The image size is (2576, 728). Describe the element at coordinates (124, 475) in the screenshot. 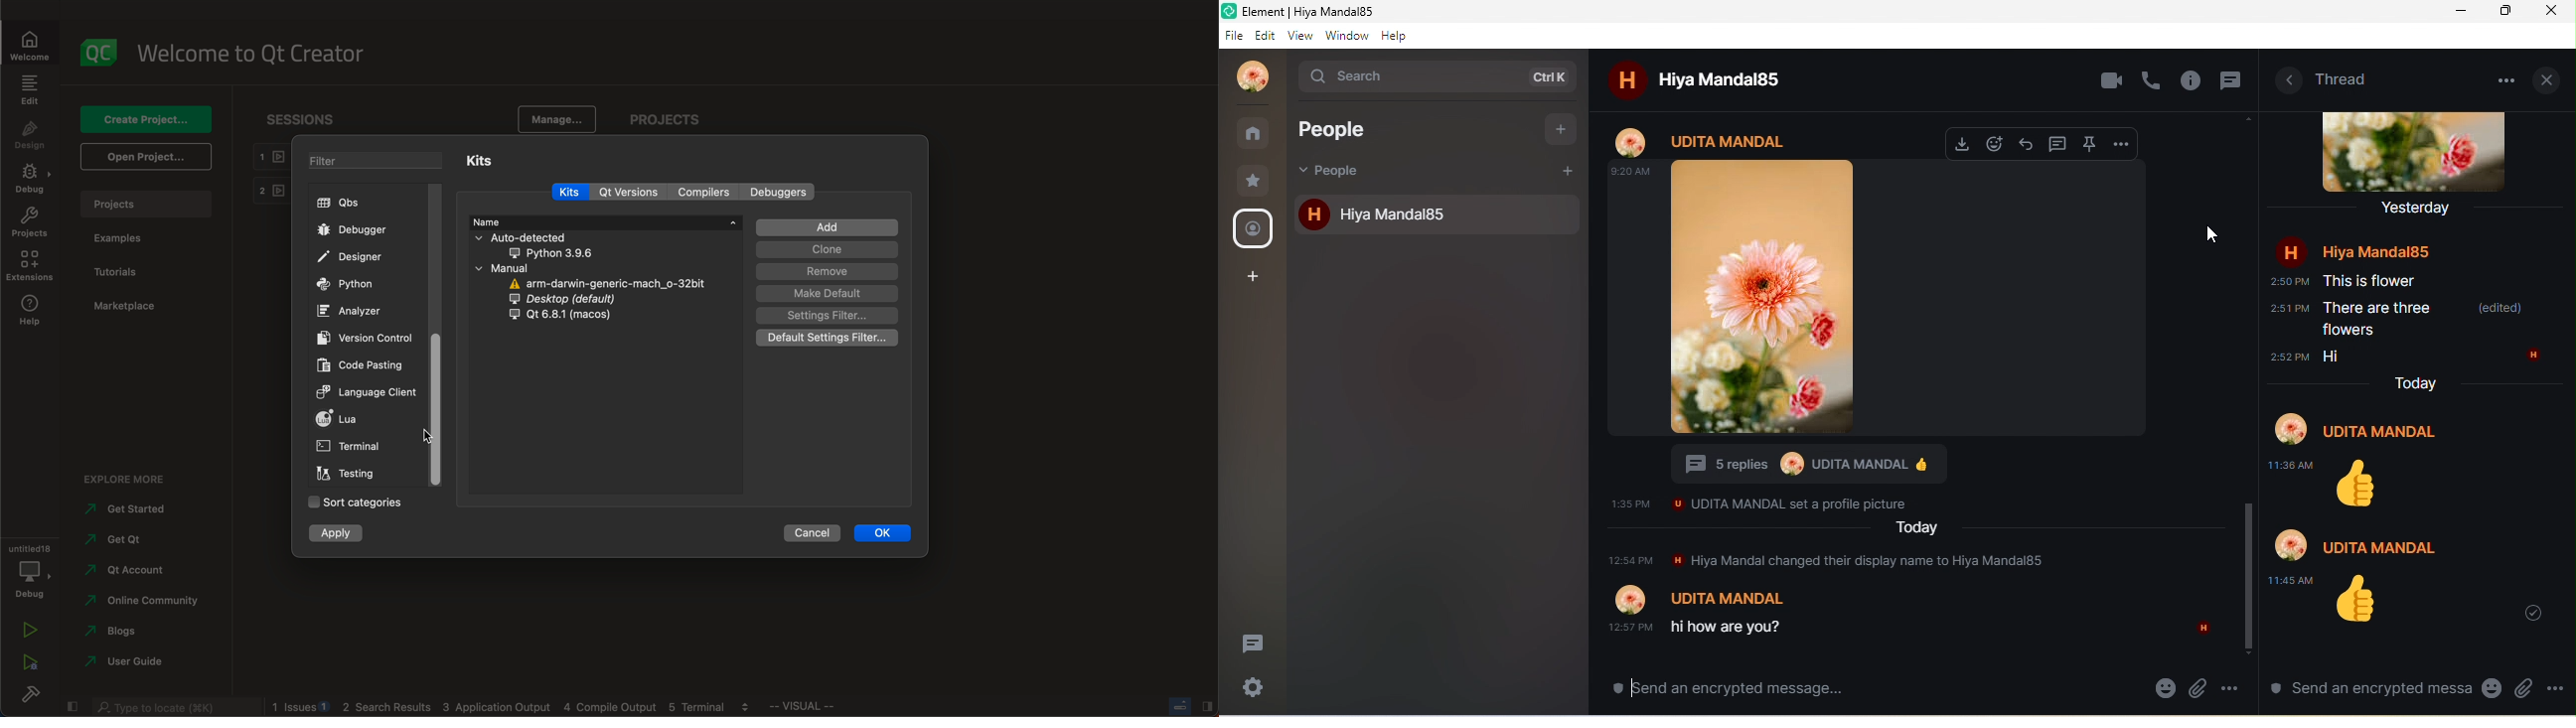

I see `explore` at that location.